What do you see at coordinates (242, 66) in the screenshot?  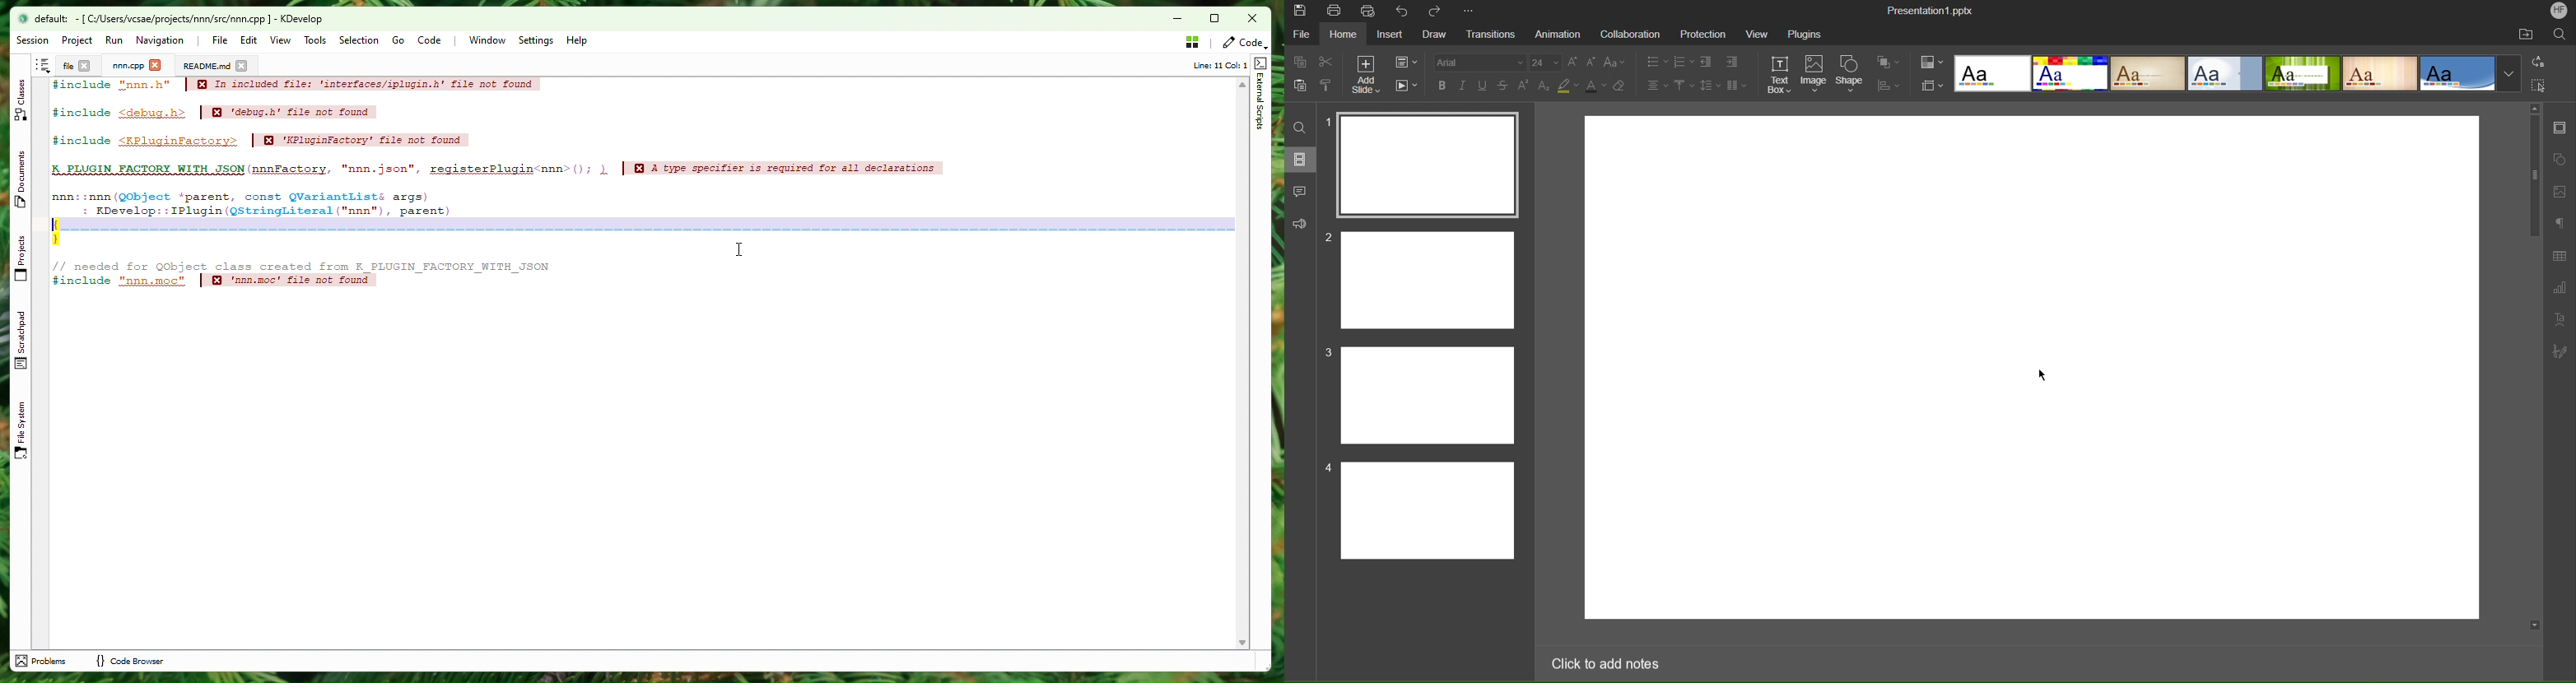 I see `close tab` at bounding box center [242, 66].